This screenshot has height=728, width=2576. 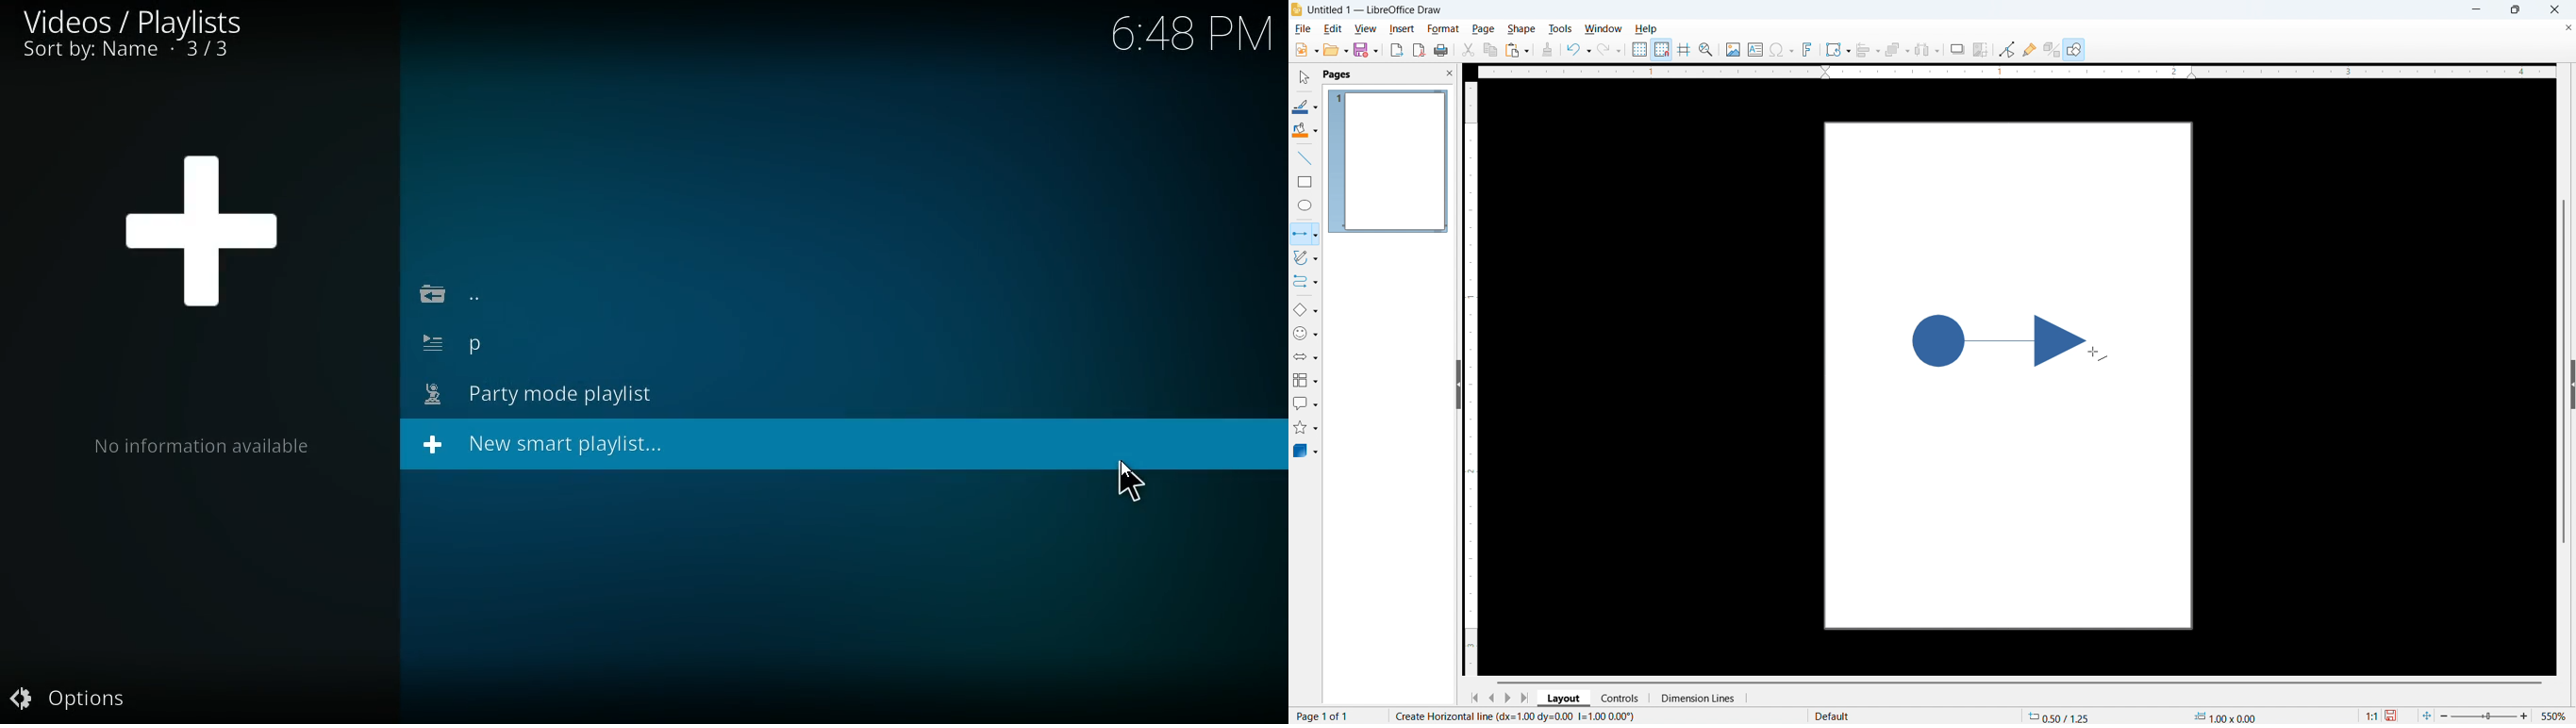 I want to click on Untitled 1 - LibreOffice Draw, so click(x=1376, y=10).